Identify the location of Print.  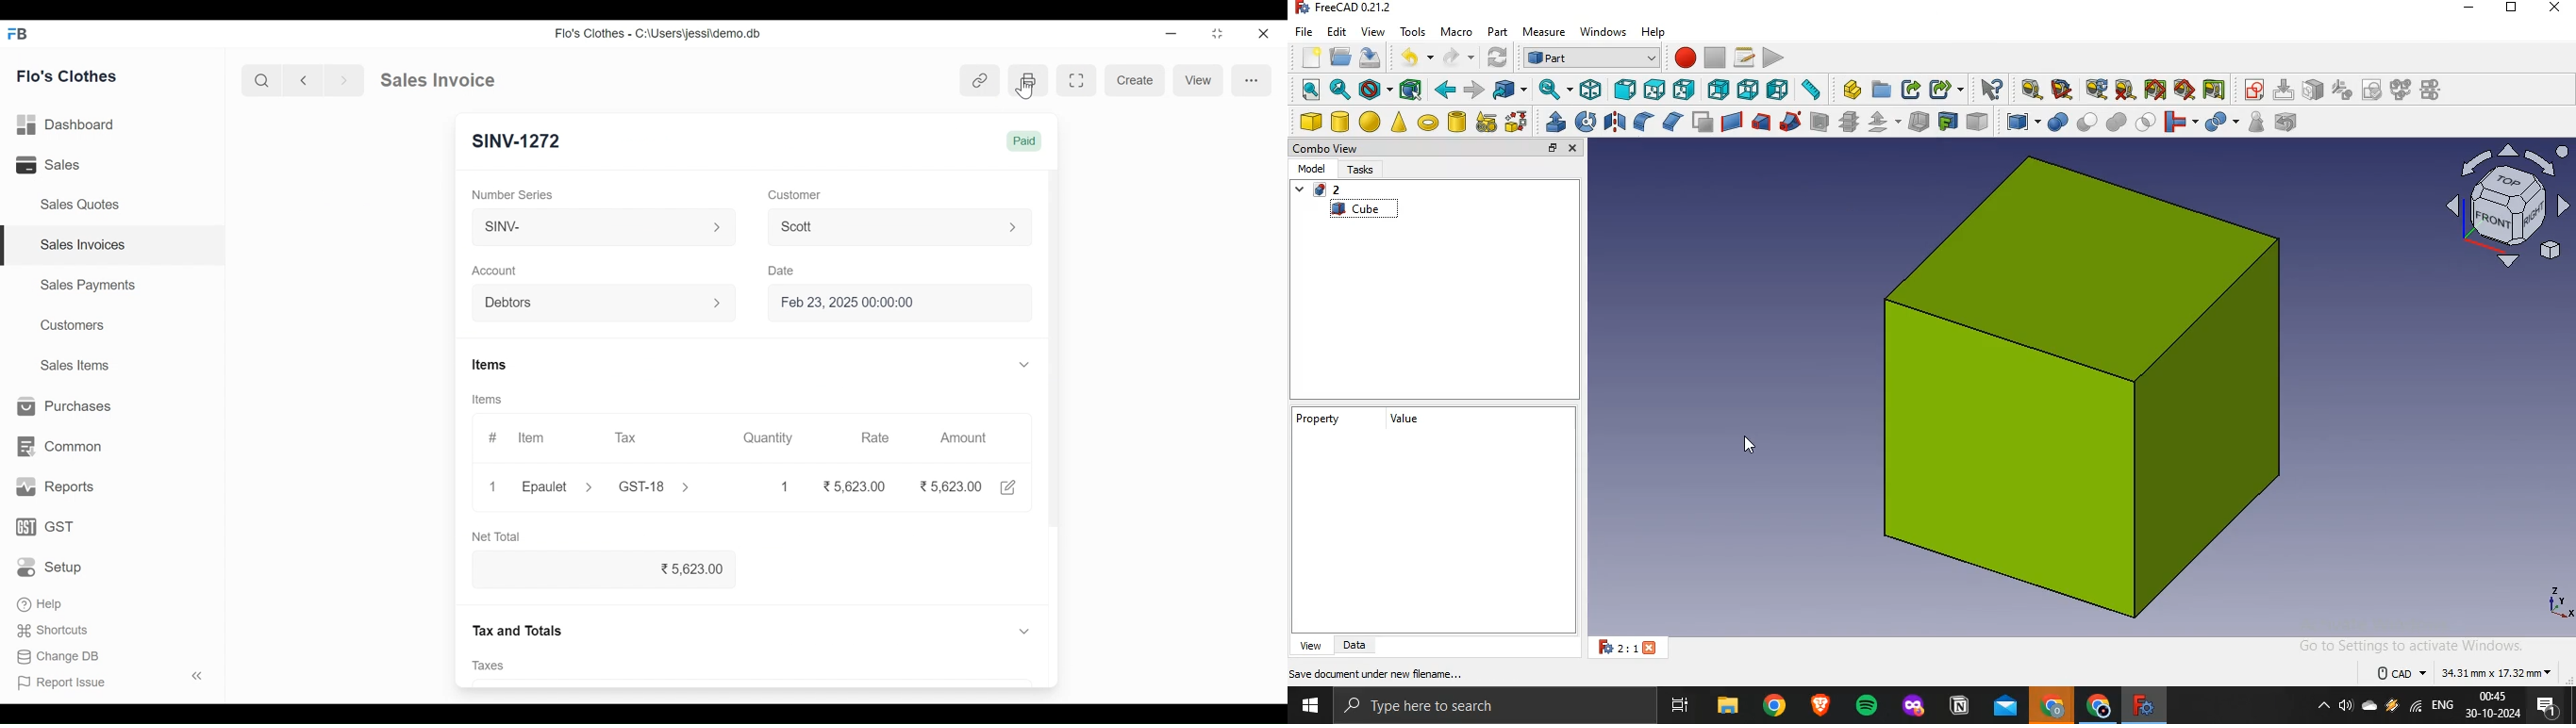
(1031, 80).